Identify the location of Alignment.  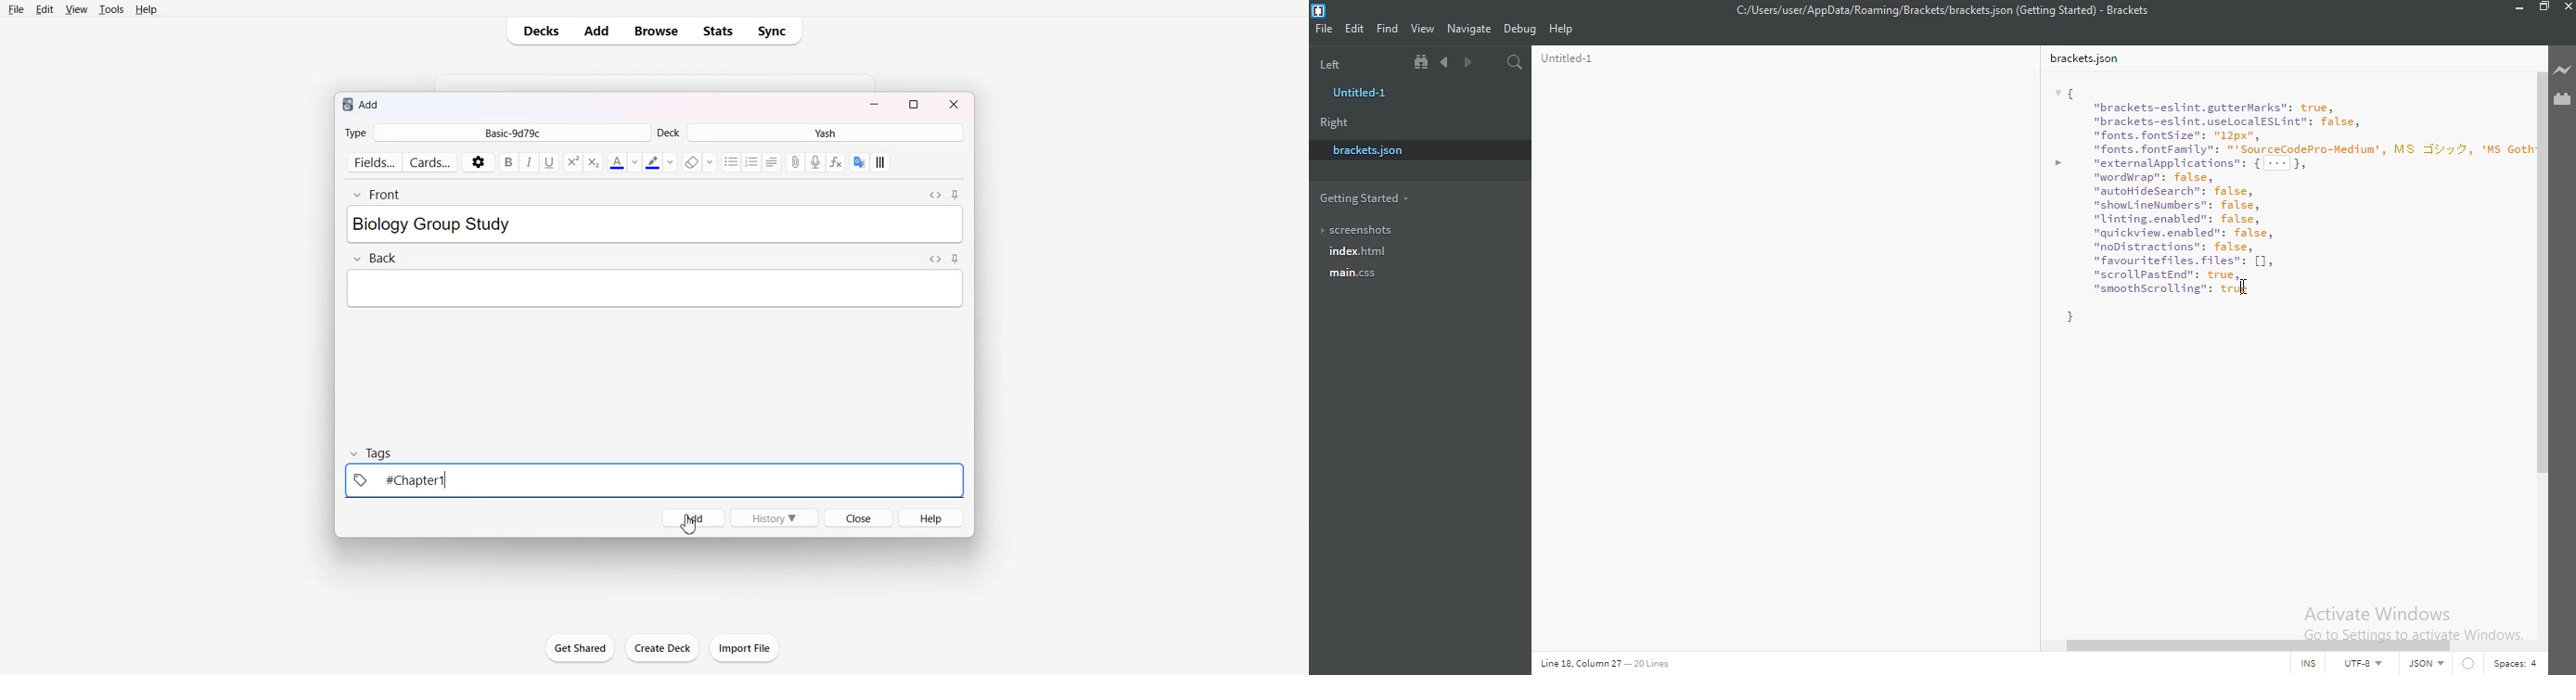
(774, 162).